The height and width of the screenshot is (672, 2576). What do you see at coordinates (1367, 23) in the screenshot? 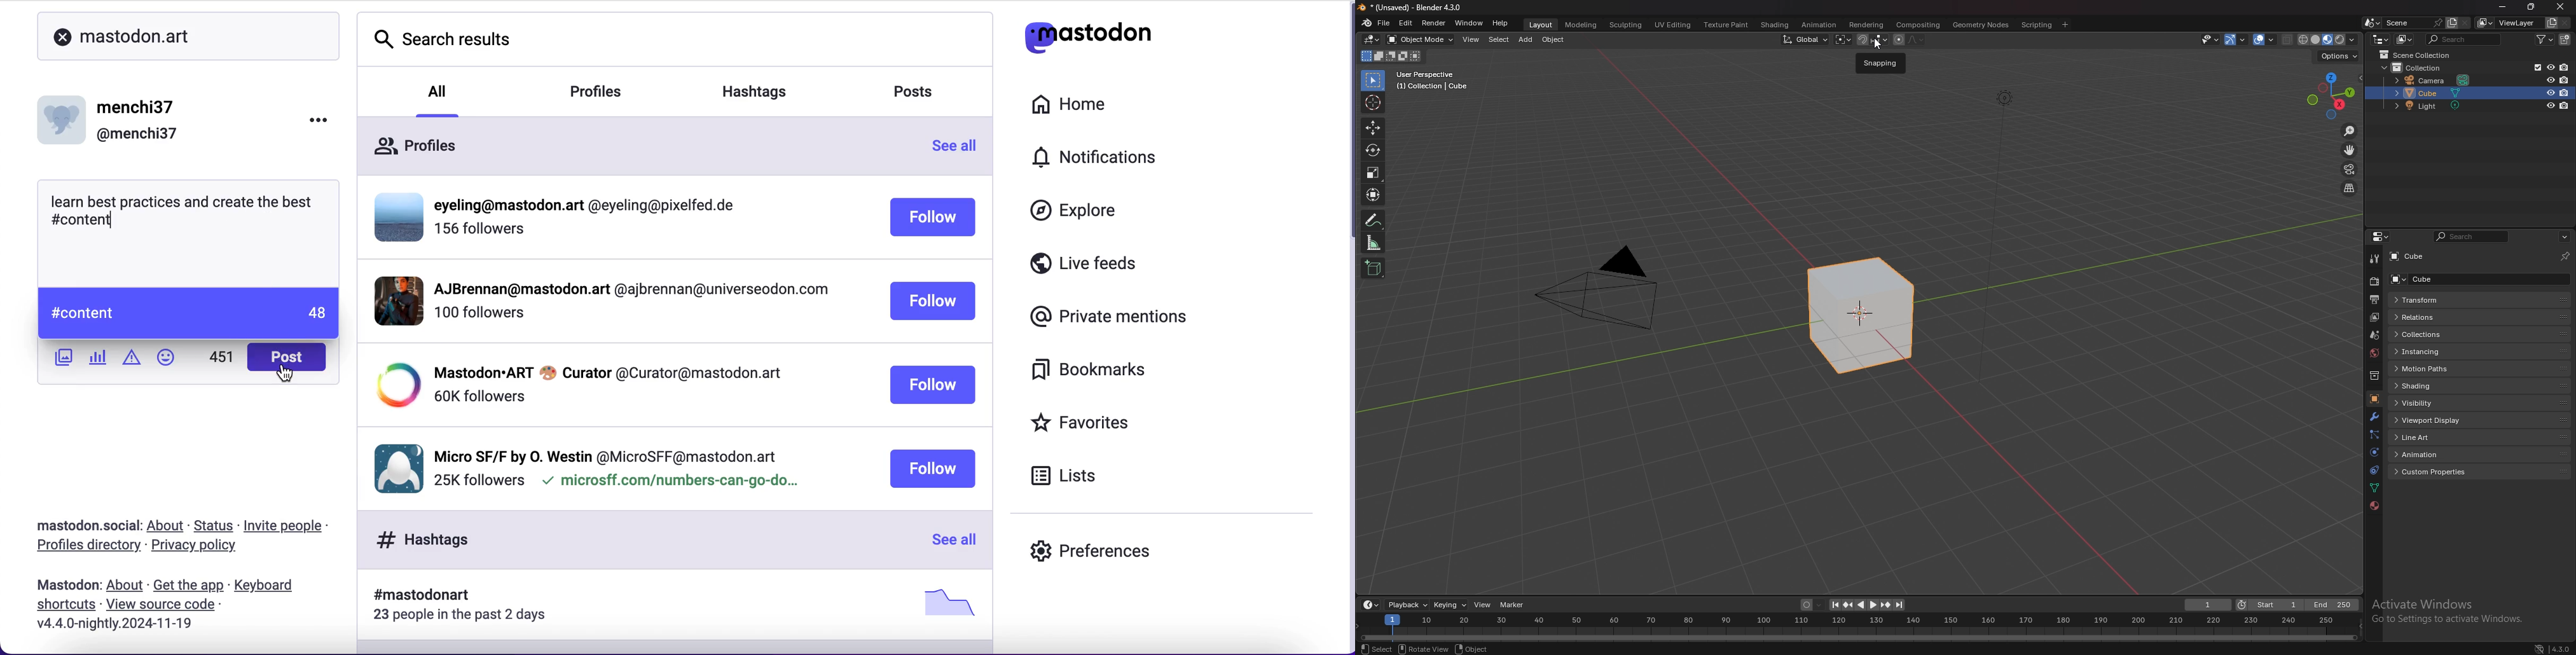
I see `blender` at bounding box center [1367, 23].